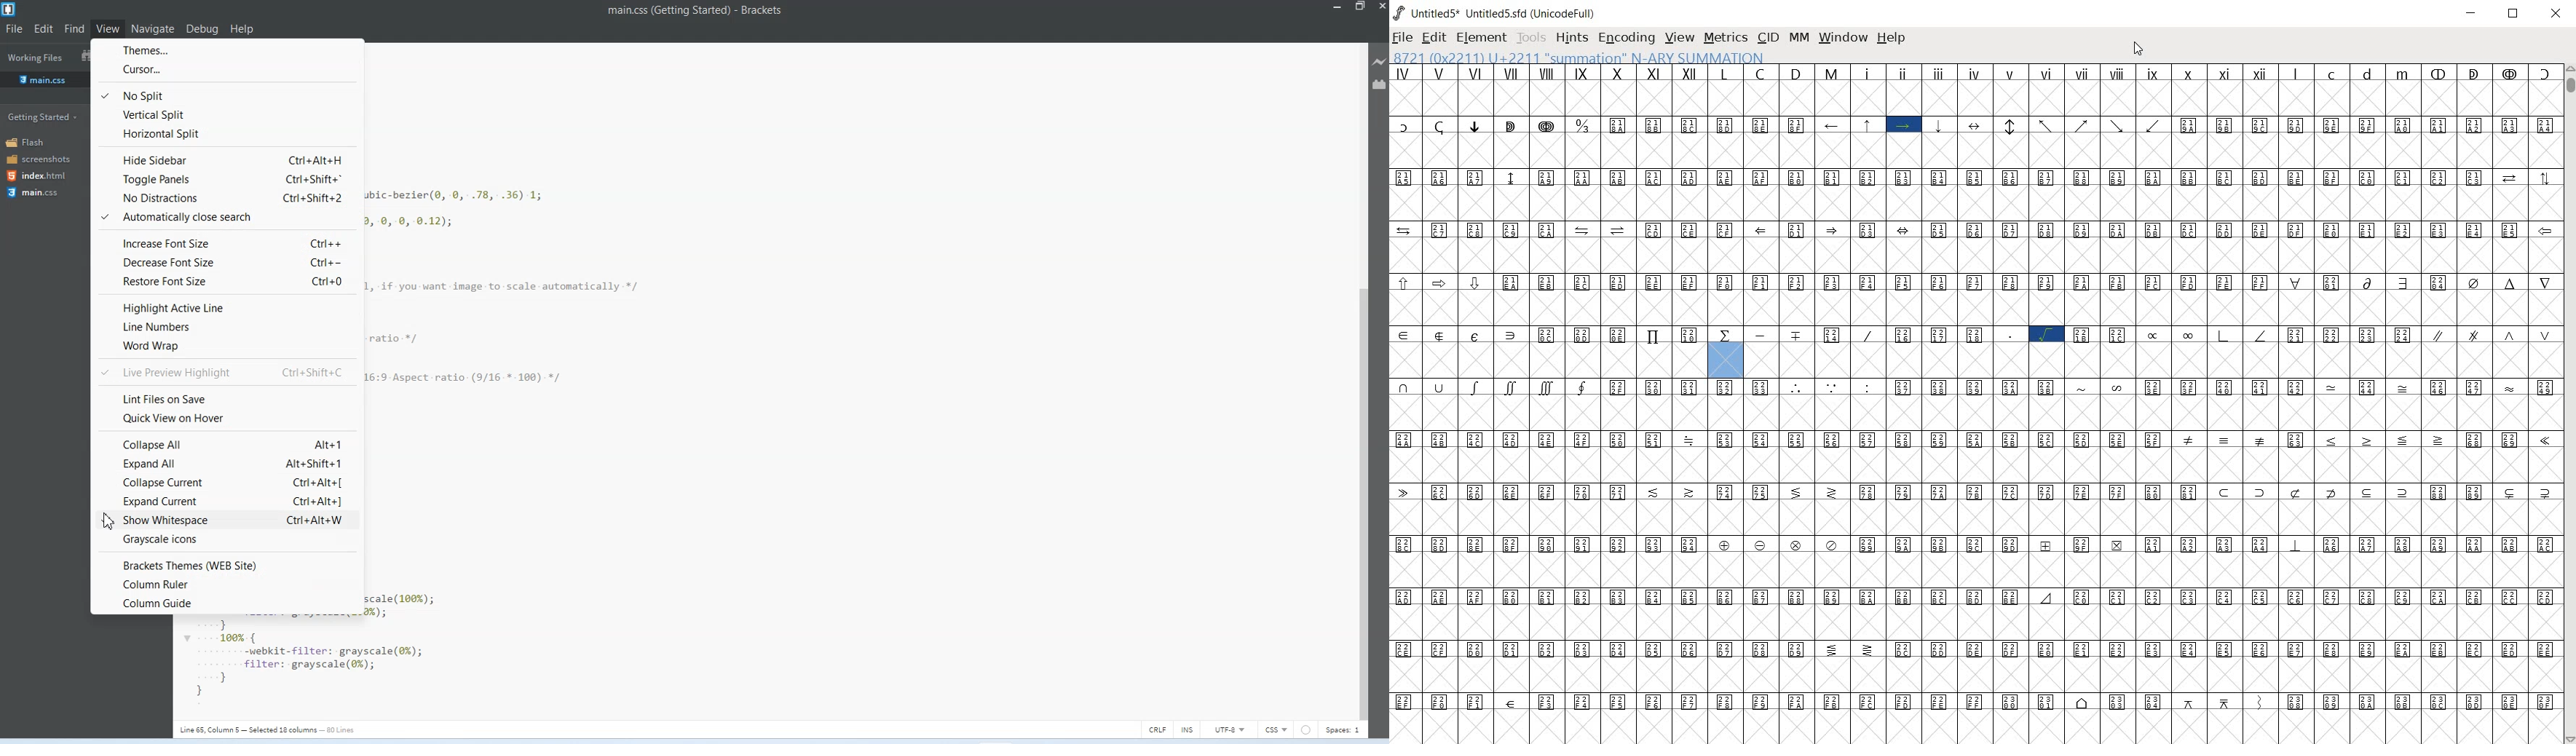 This screenshot has height=756, width=2576. Describe the element at coordinates (1346, 729) in the screenshot. I see `Spaces 1` at that location.